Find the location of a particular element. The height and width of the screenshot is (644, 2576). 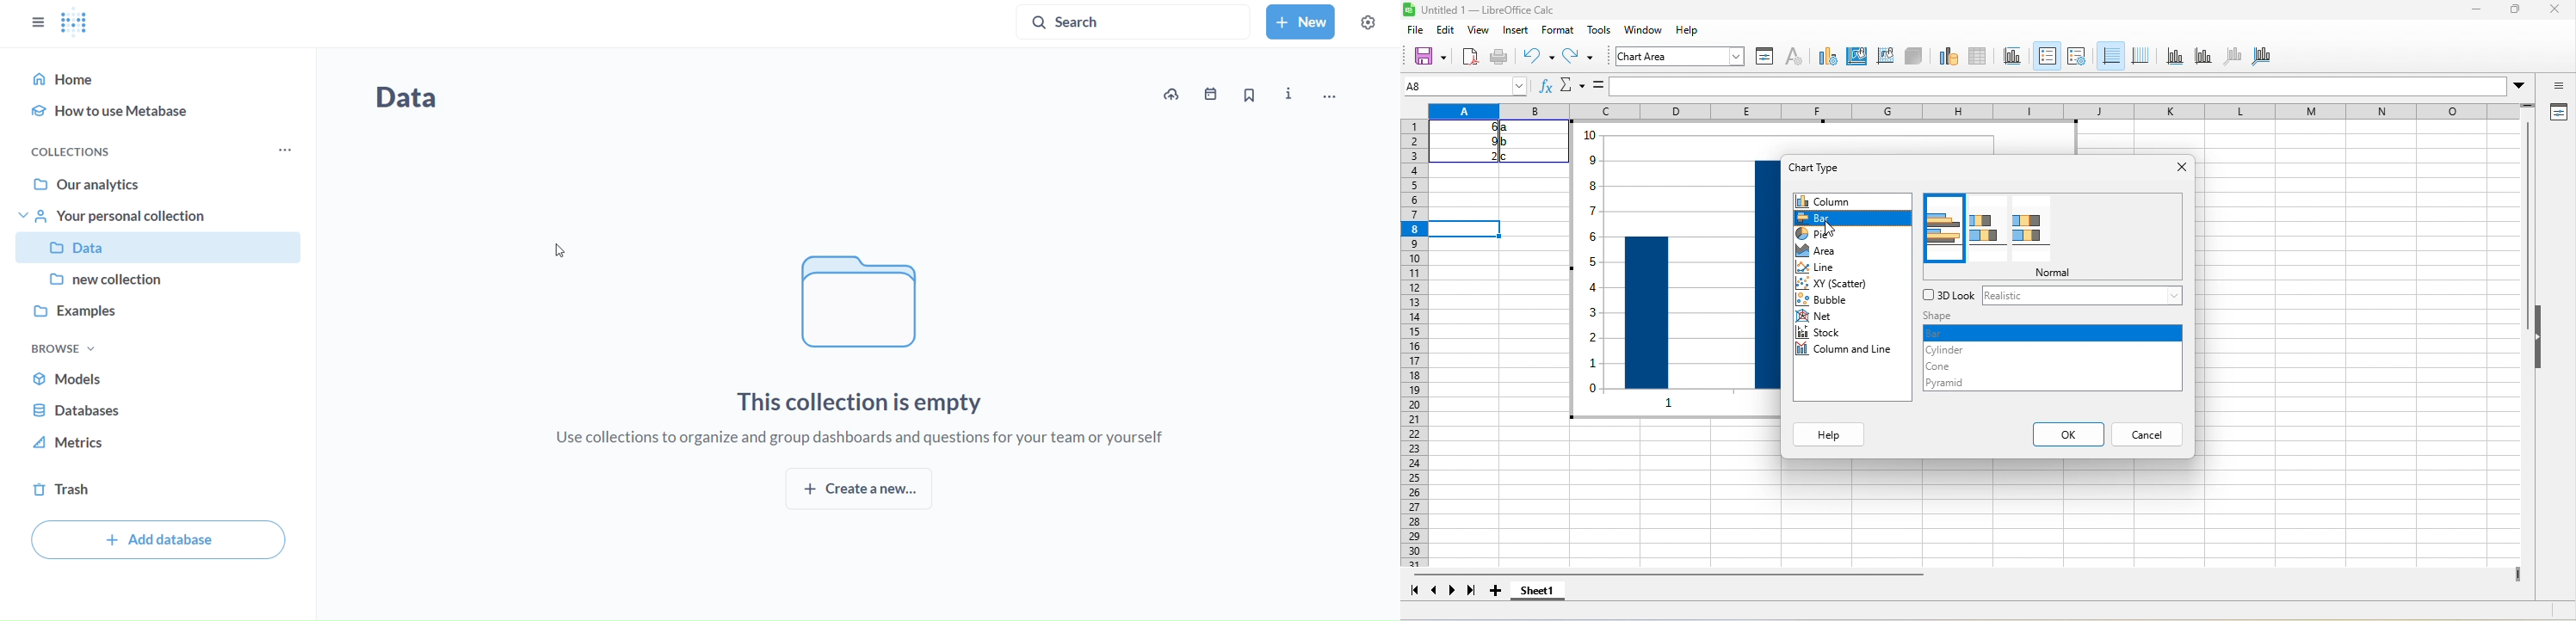

xy is located at coordinates (1838, 286).